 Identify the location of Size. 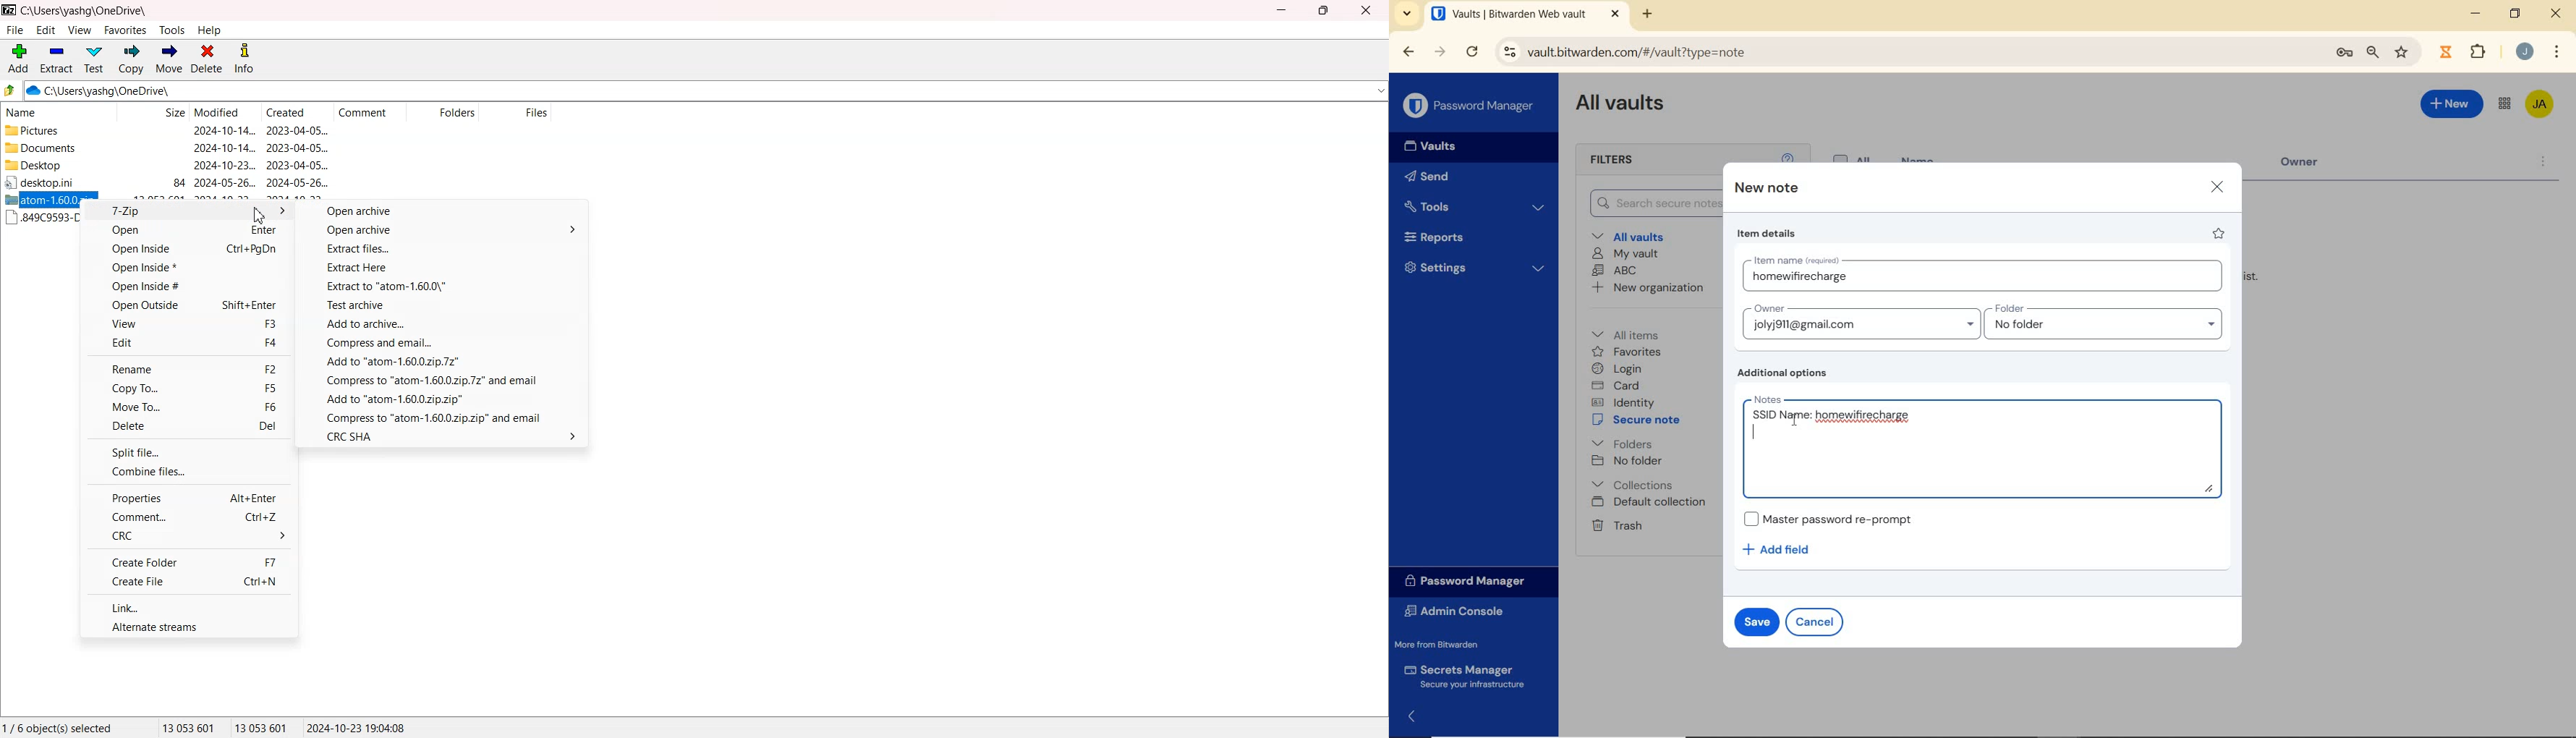
(153, 113).